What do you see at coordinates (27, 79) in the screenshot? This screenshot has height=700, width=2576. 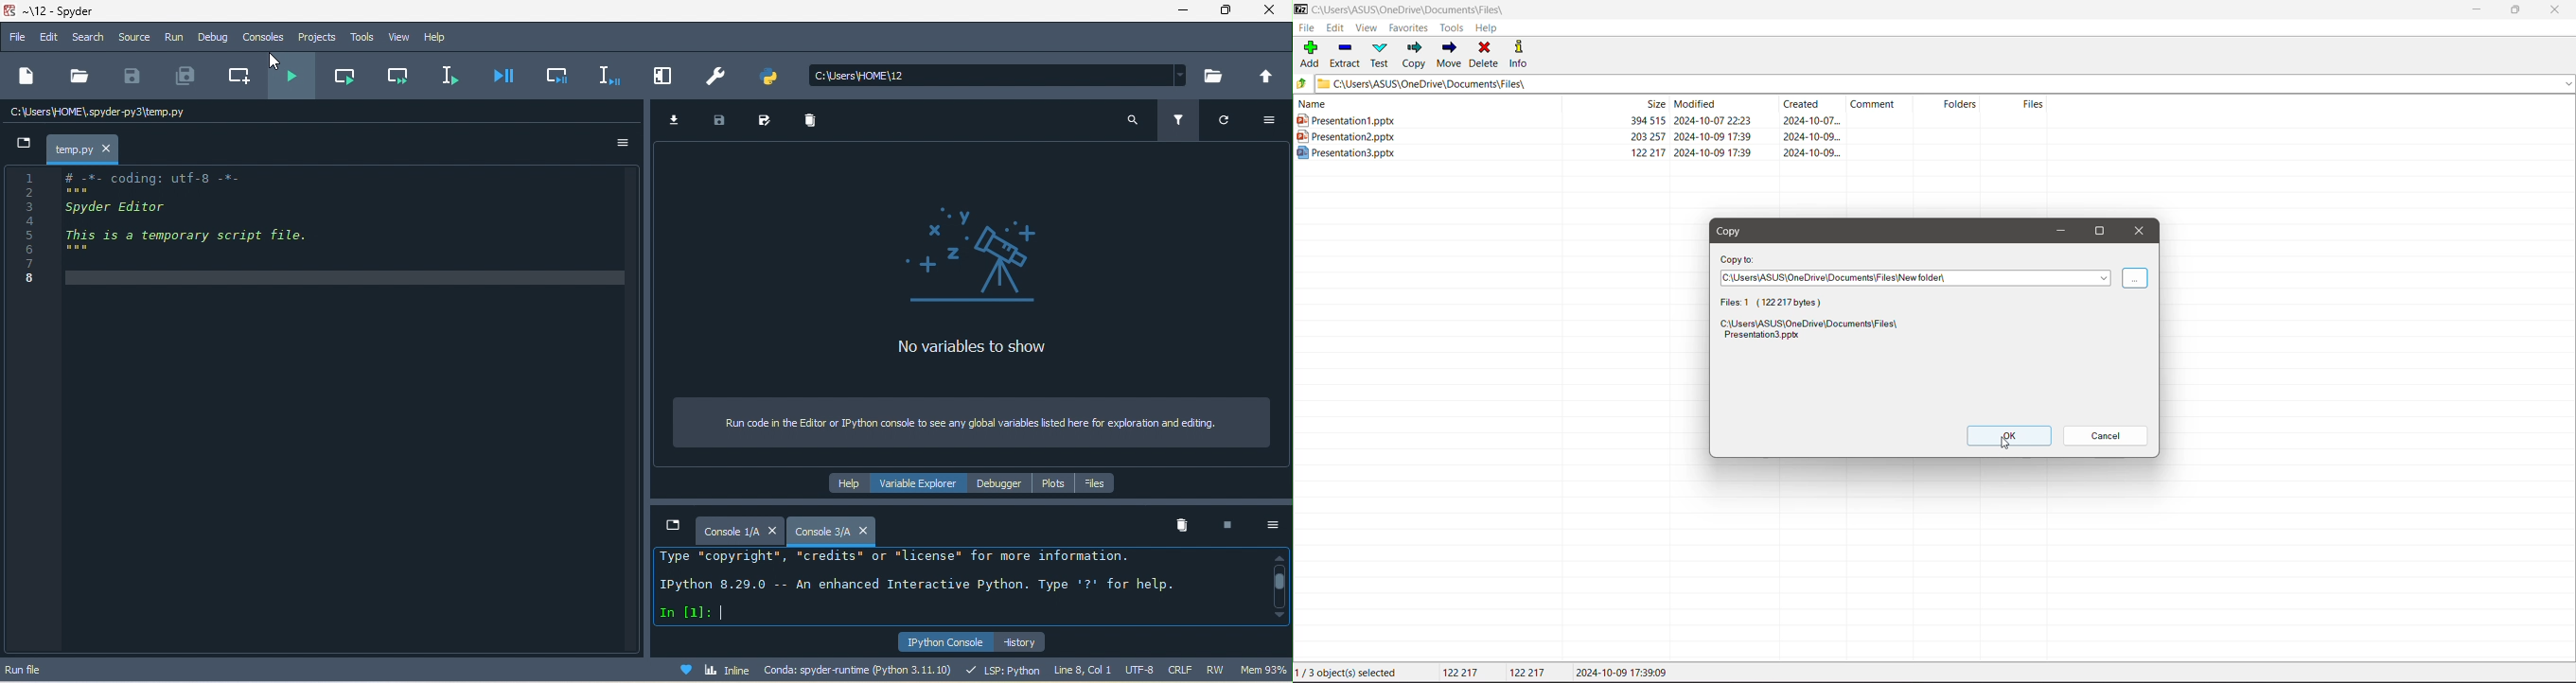 I see `new` at bounding box center [27, 79].